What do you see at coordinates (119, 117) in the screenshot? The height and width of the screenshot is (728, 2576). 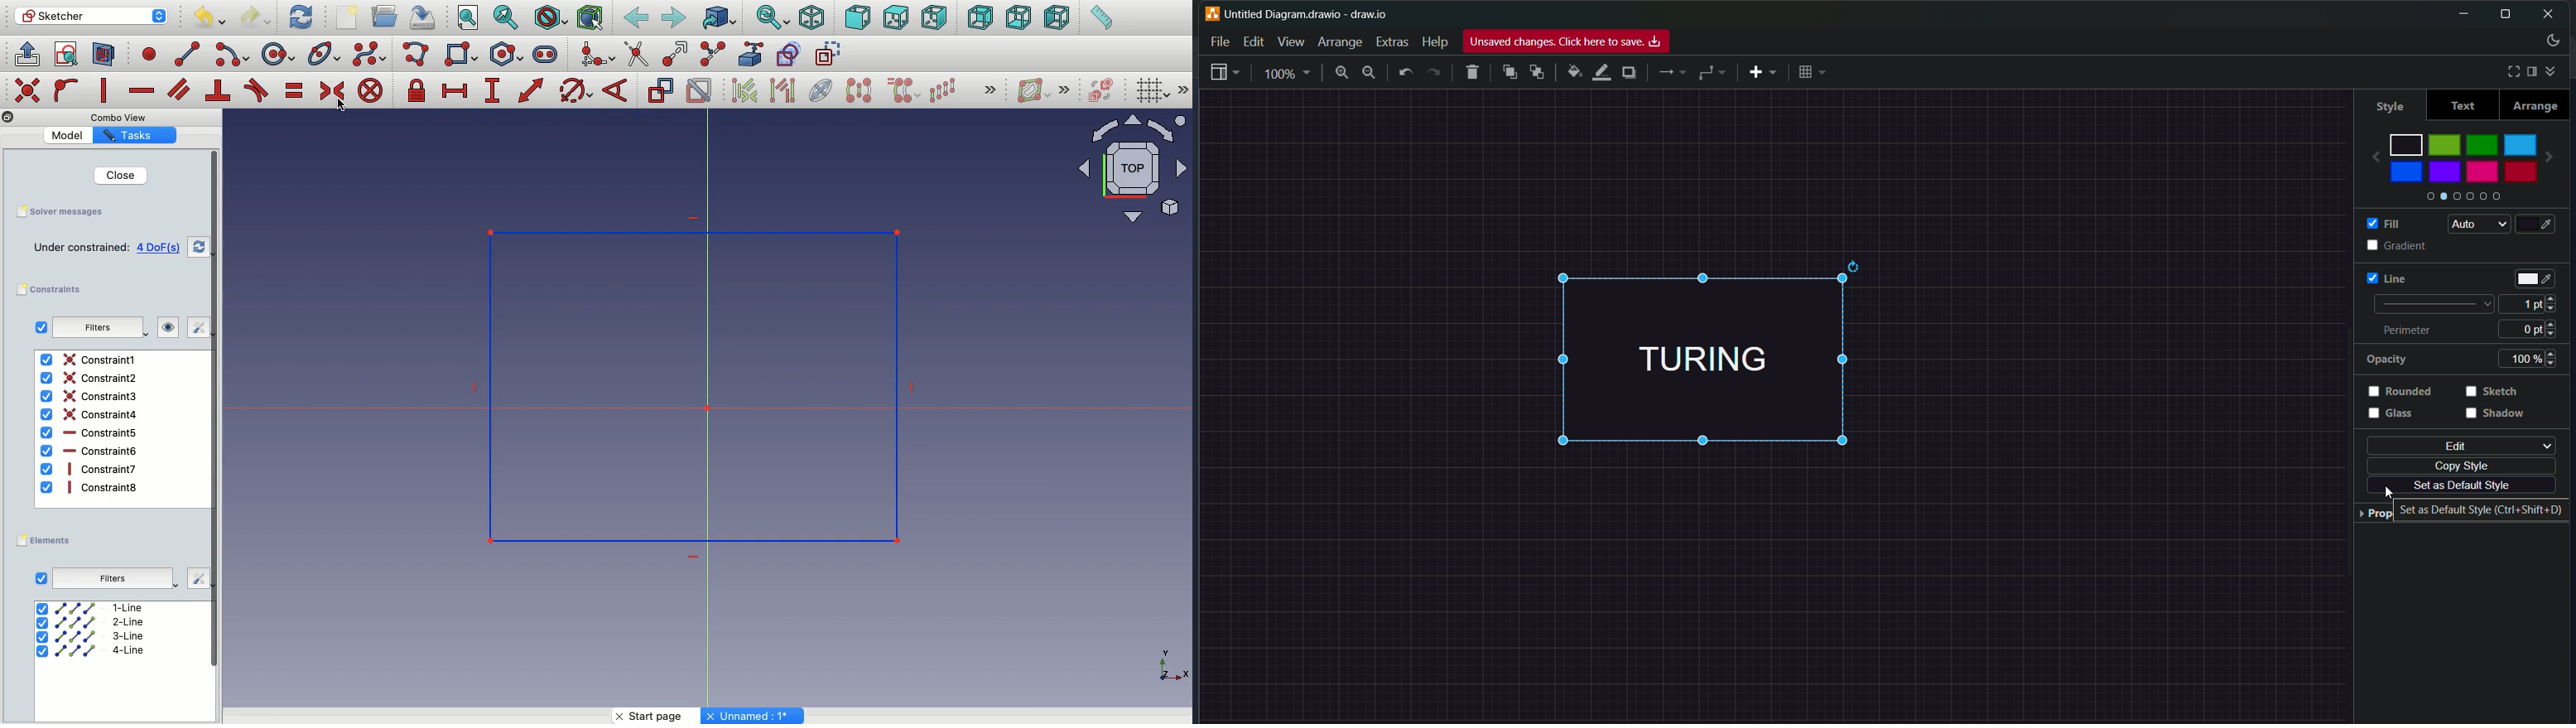 I see `Combo View` at bounding box center [119, 117].